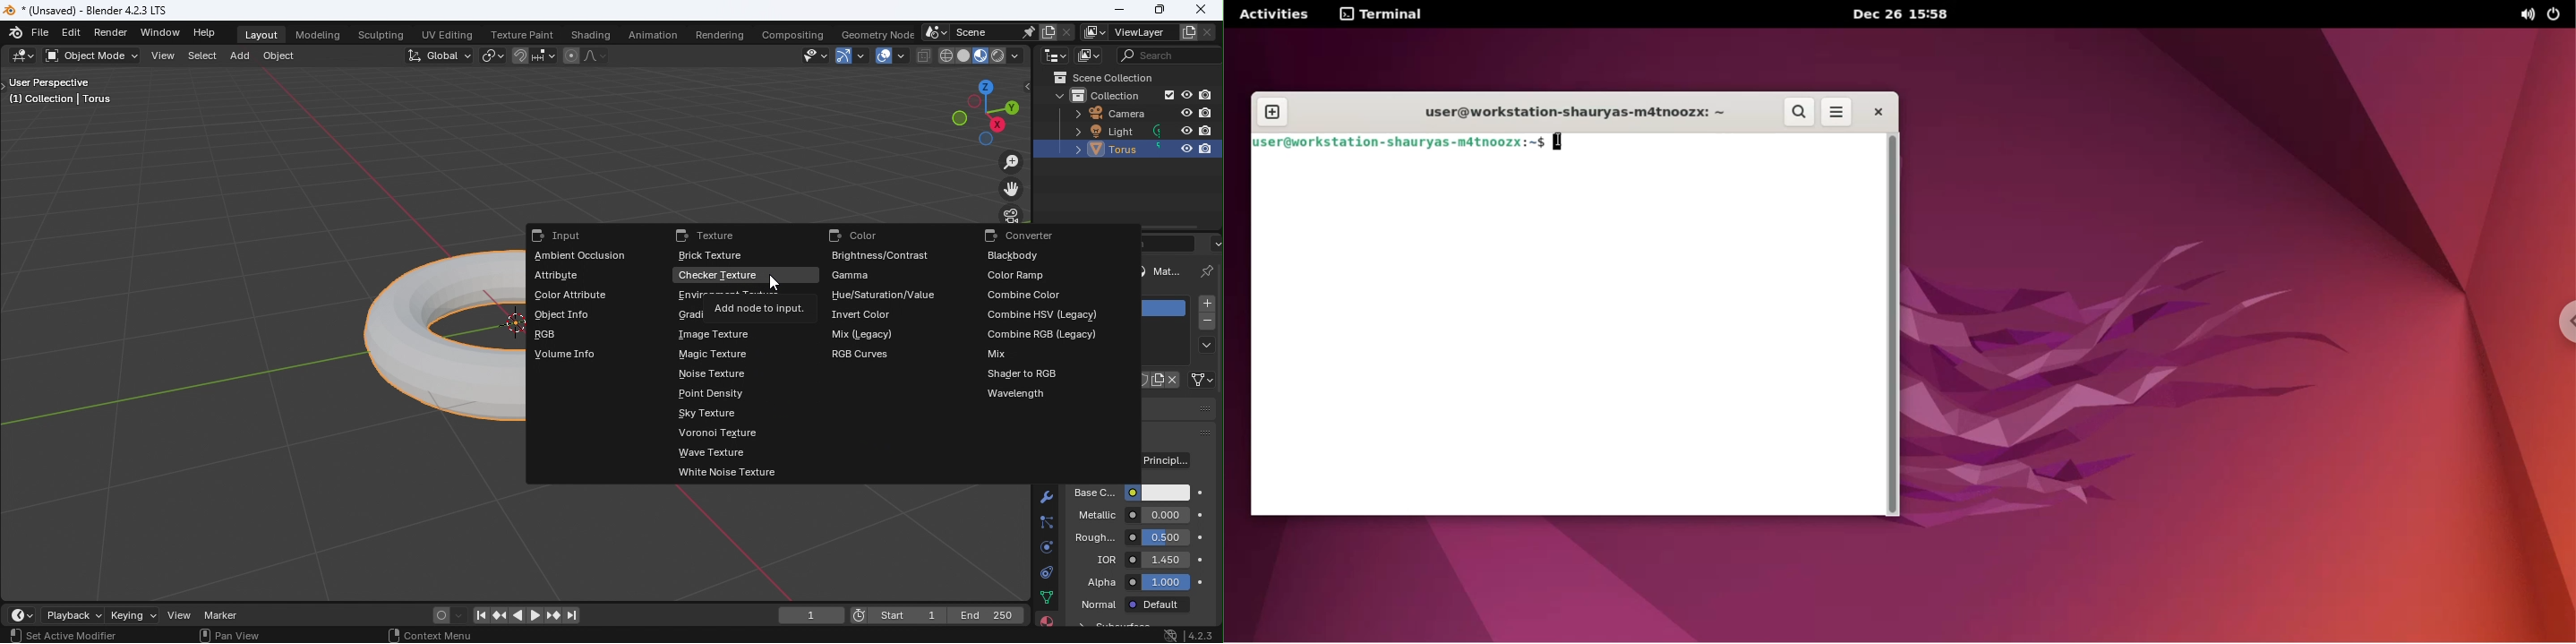 The image size is (2576, 644). I want to click on Particles, so click(1048, 523).